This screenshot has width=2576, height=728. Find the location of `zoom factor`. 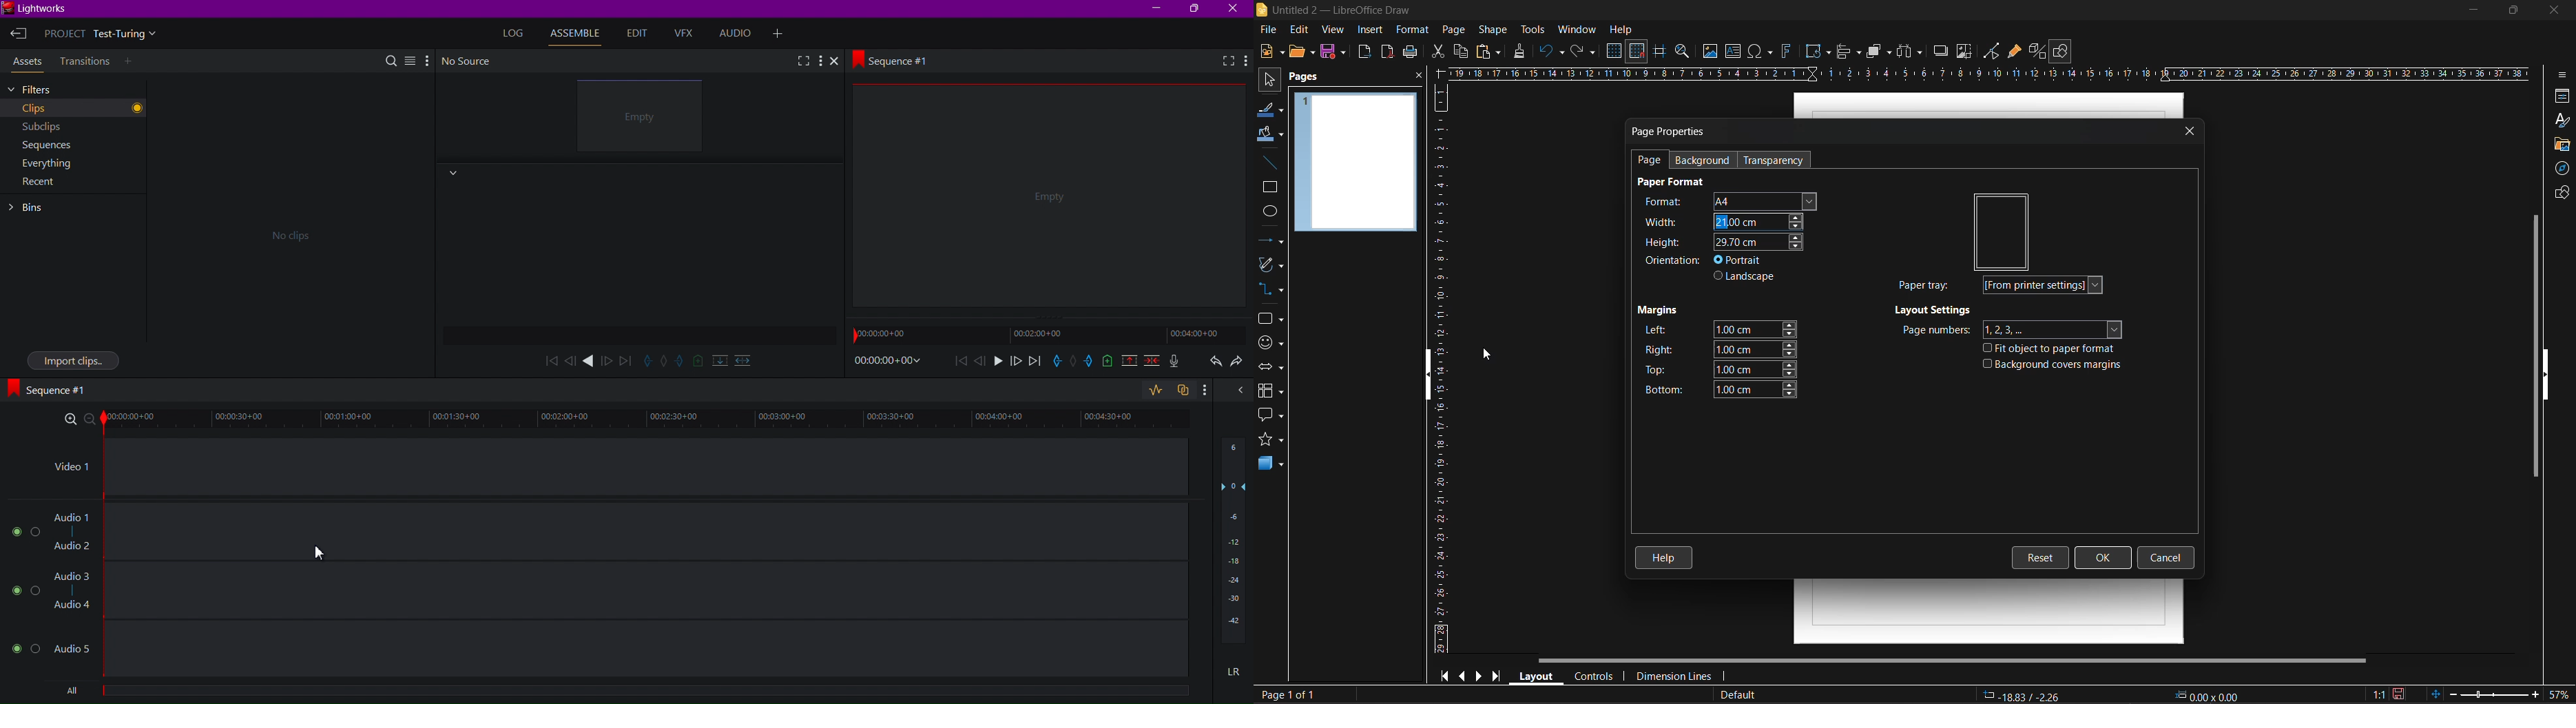

zoom factor is located at coordinates (2558, 695).